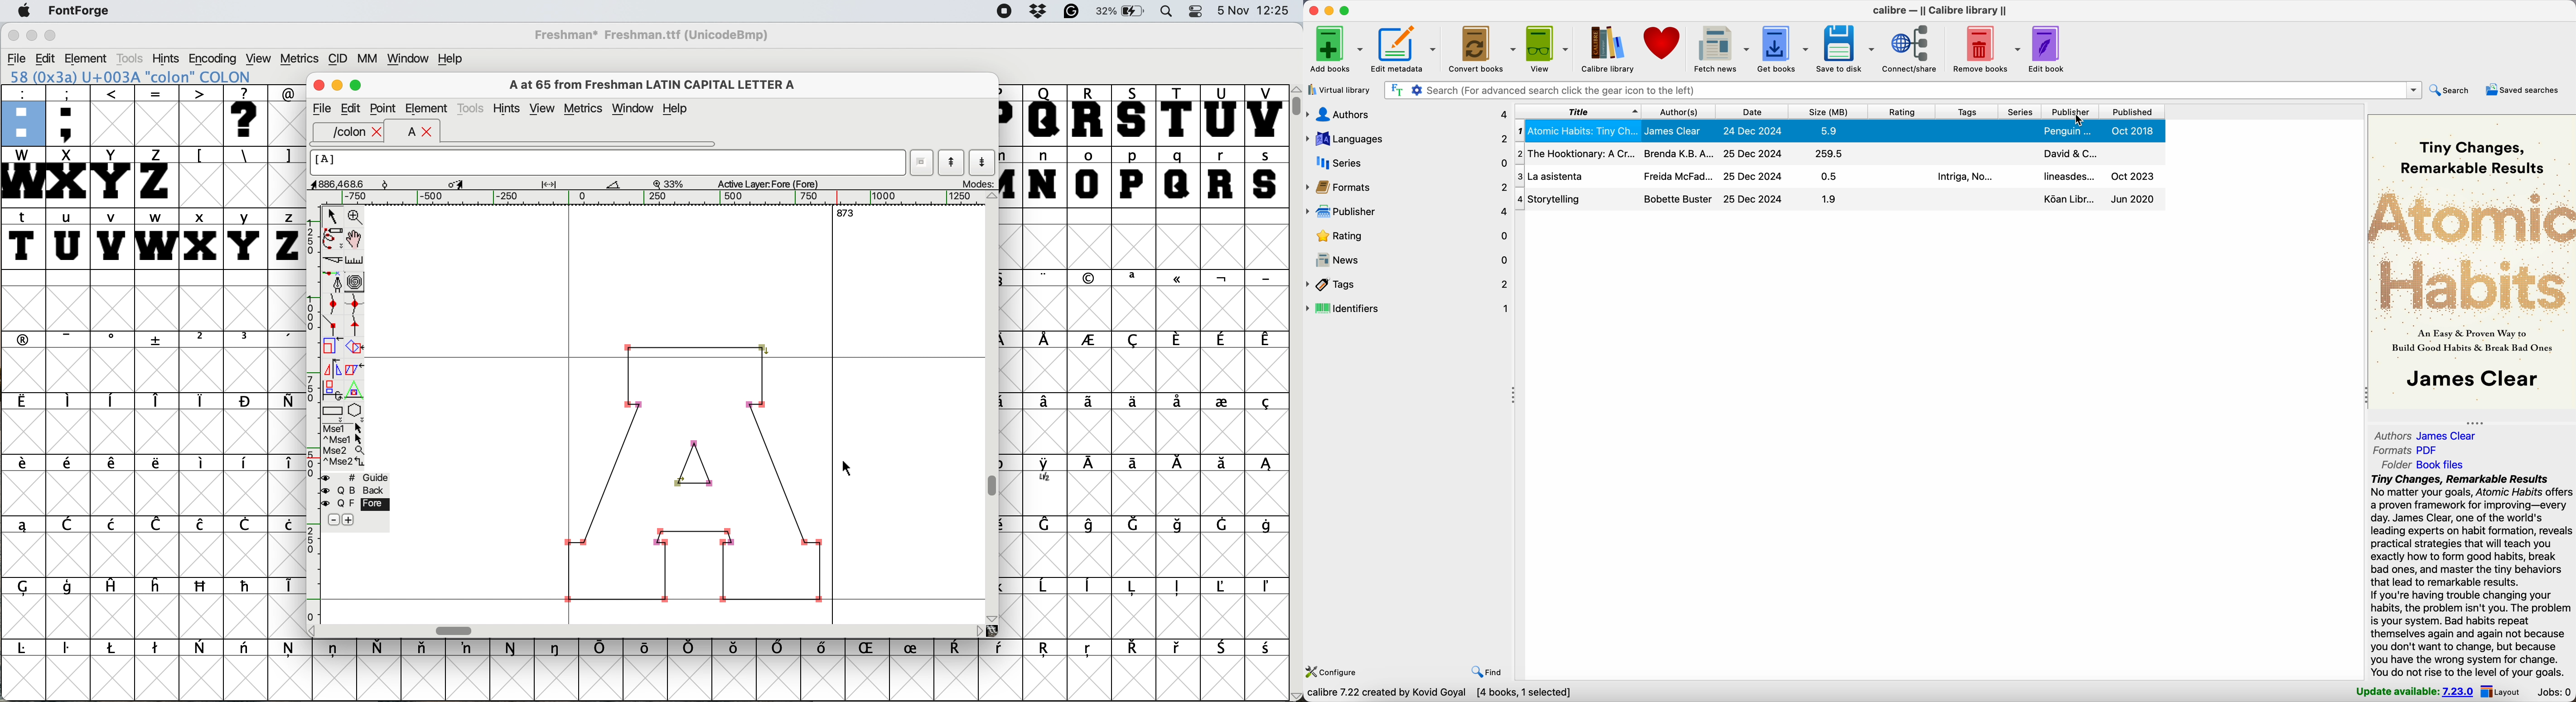  I want to click on symbol, so click(247, 586).